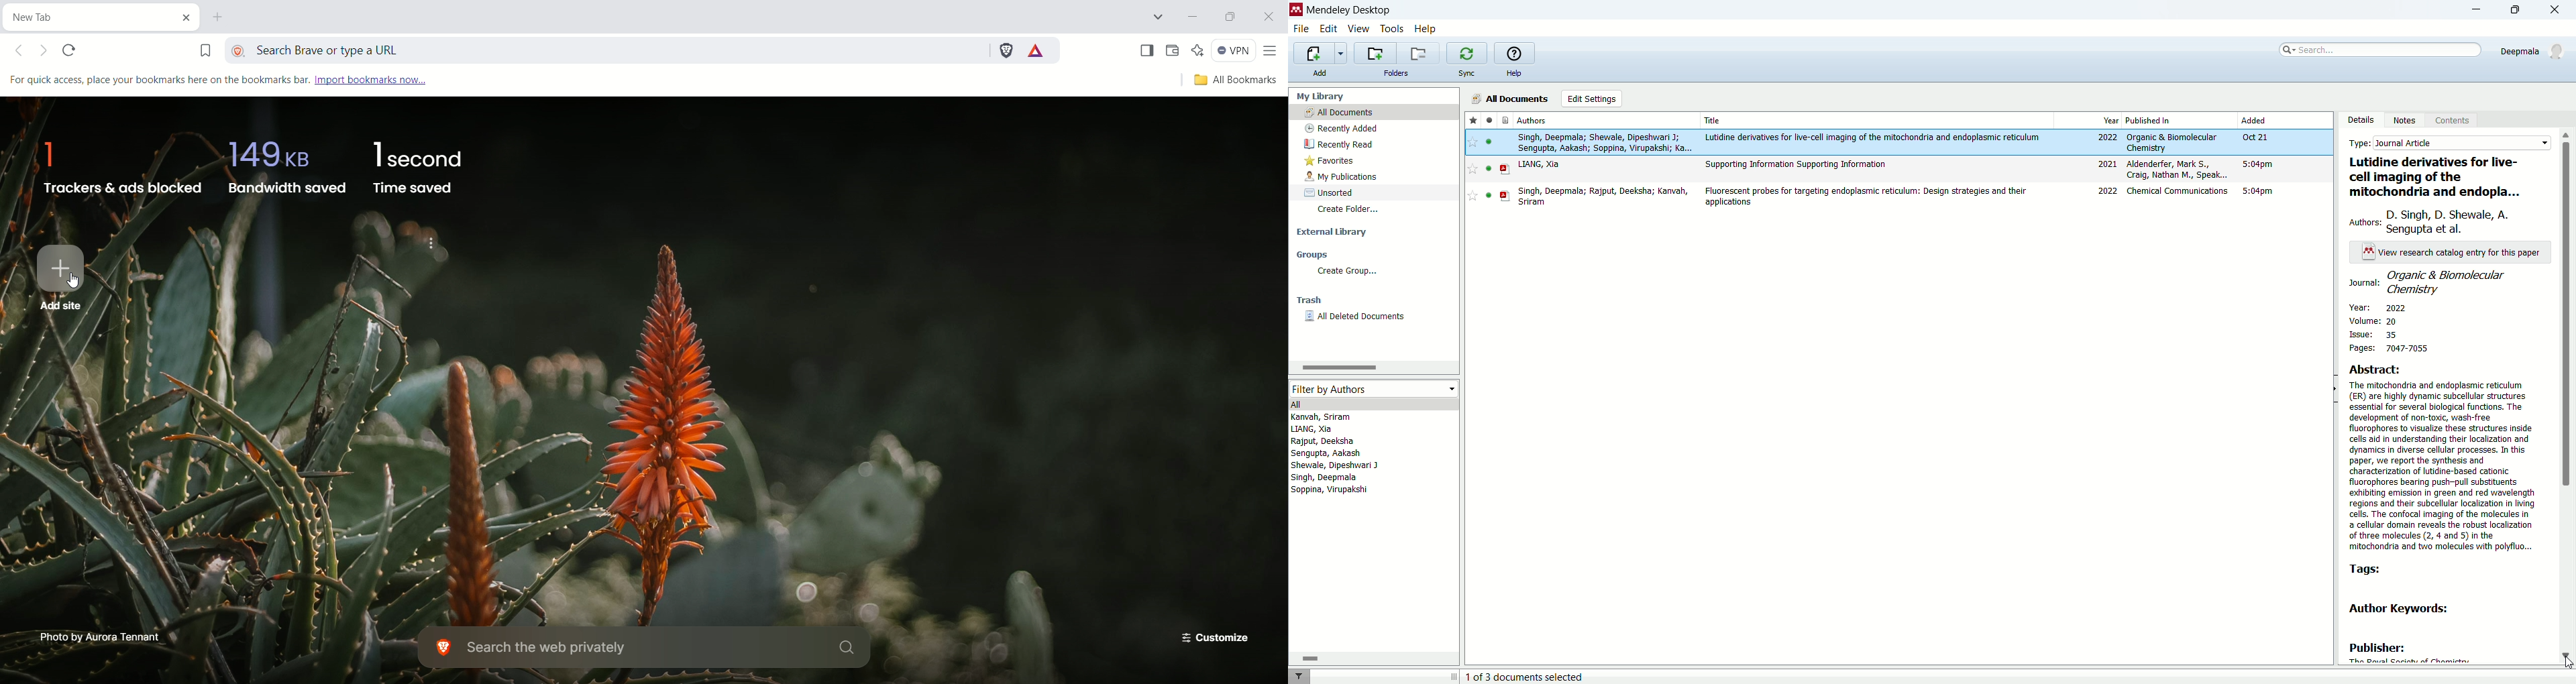  What do you see at coordinates (1327, 30) in the screenshot?
I see `edit` at bounding box center [1327, 30].